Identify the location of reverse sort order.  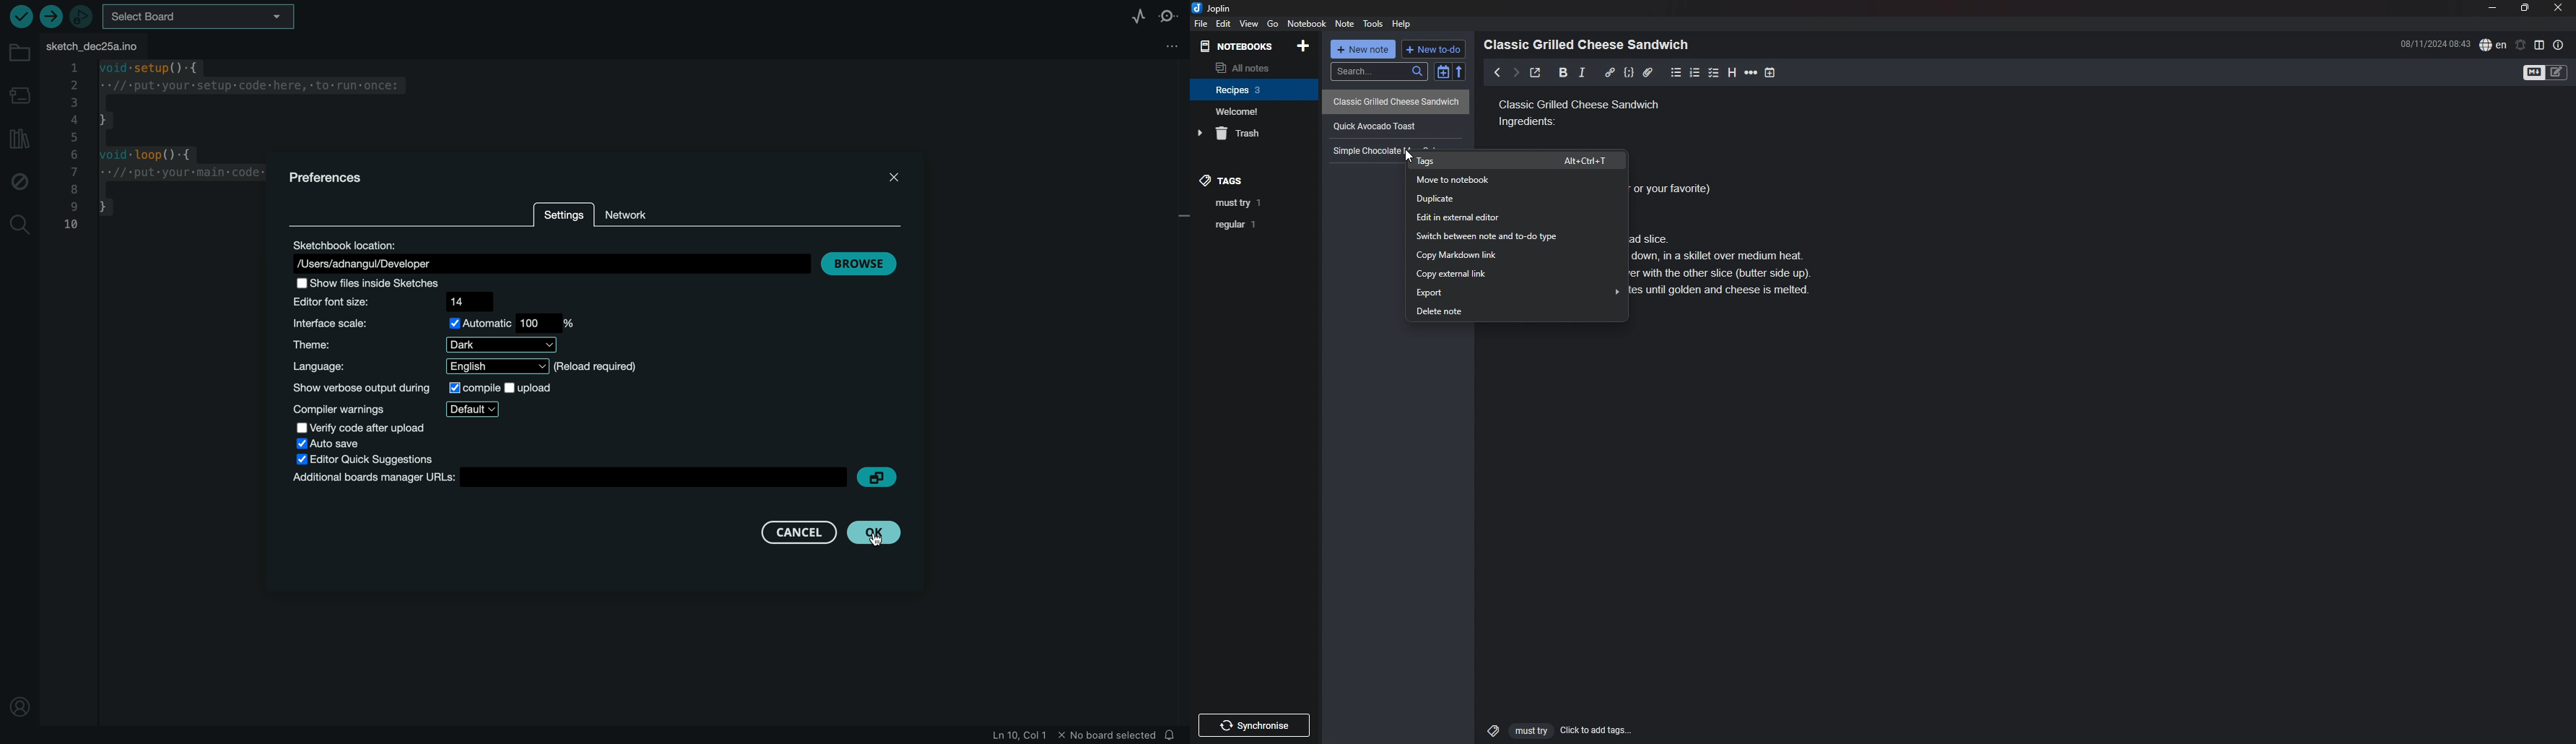
(1462, 72).